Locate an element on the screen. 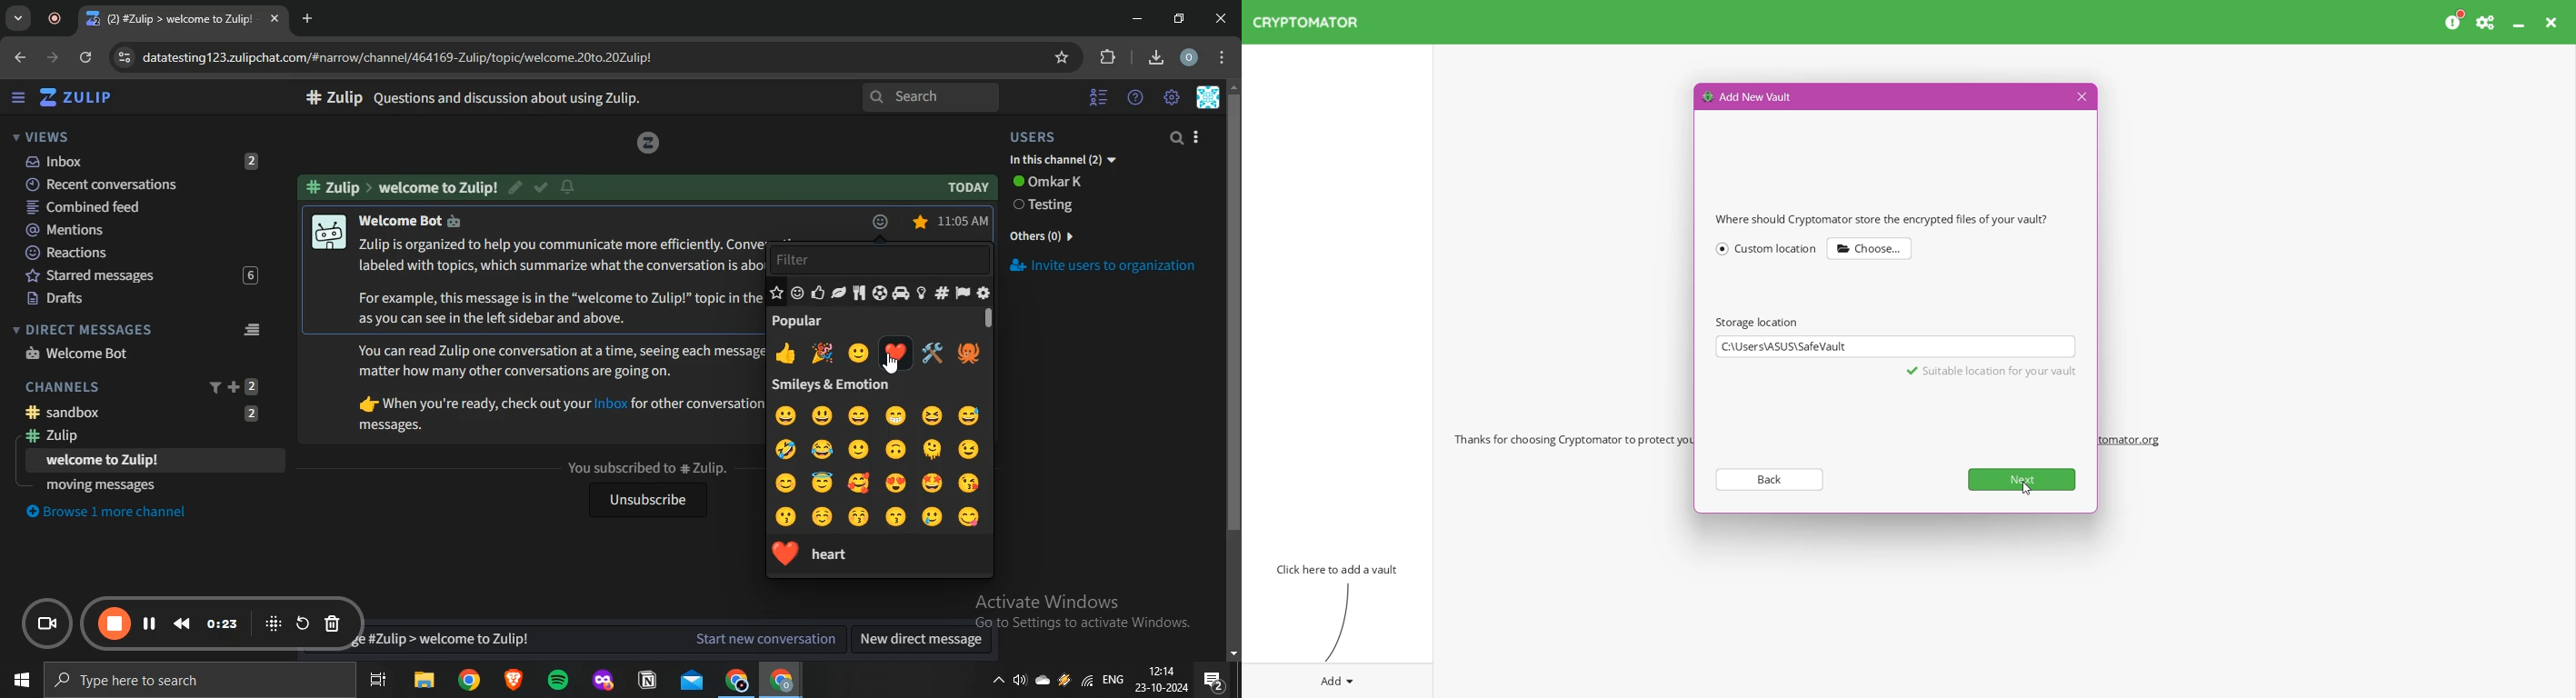 Image resolution: width=2576 pixels, height=700 pixels. in this channel is located at coordinates (1063, 161).